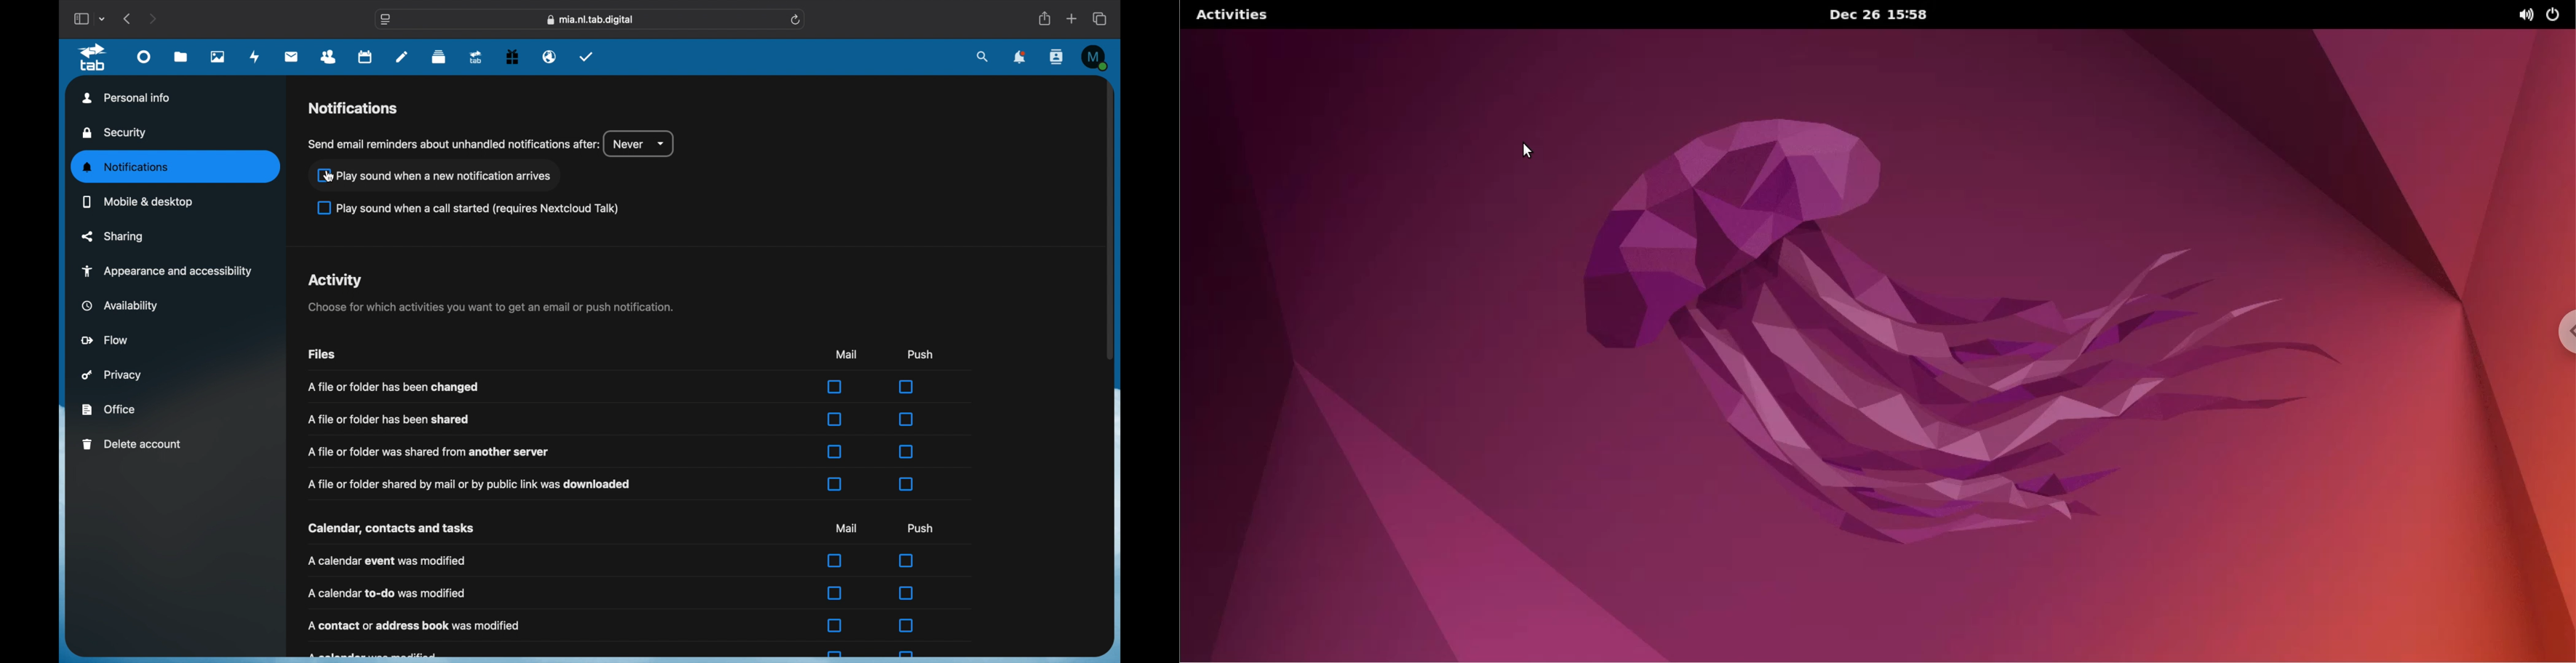  What do you see at coordinates (1058, 58) in the screenshot?
I see `contacts` at bounding box center [1058, 58].